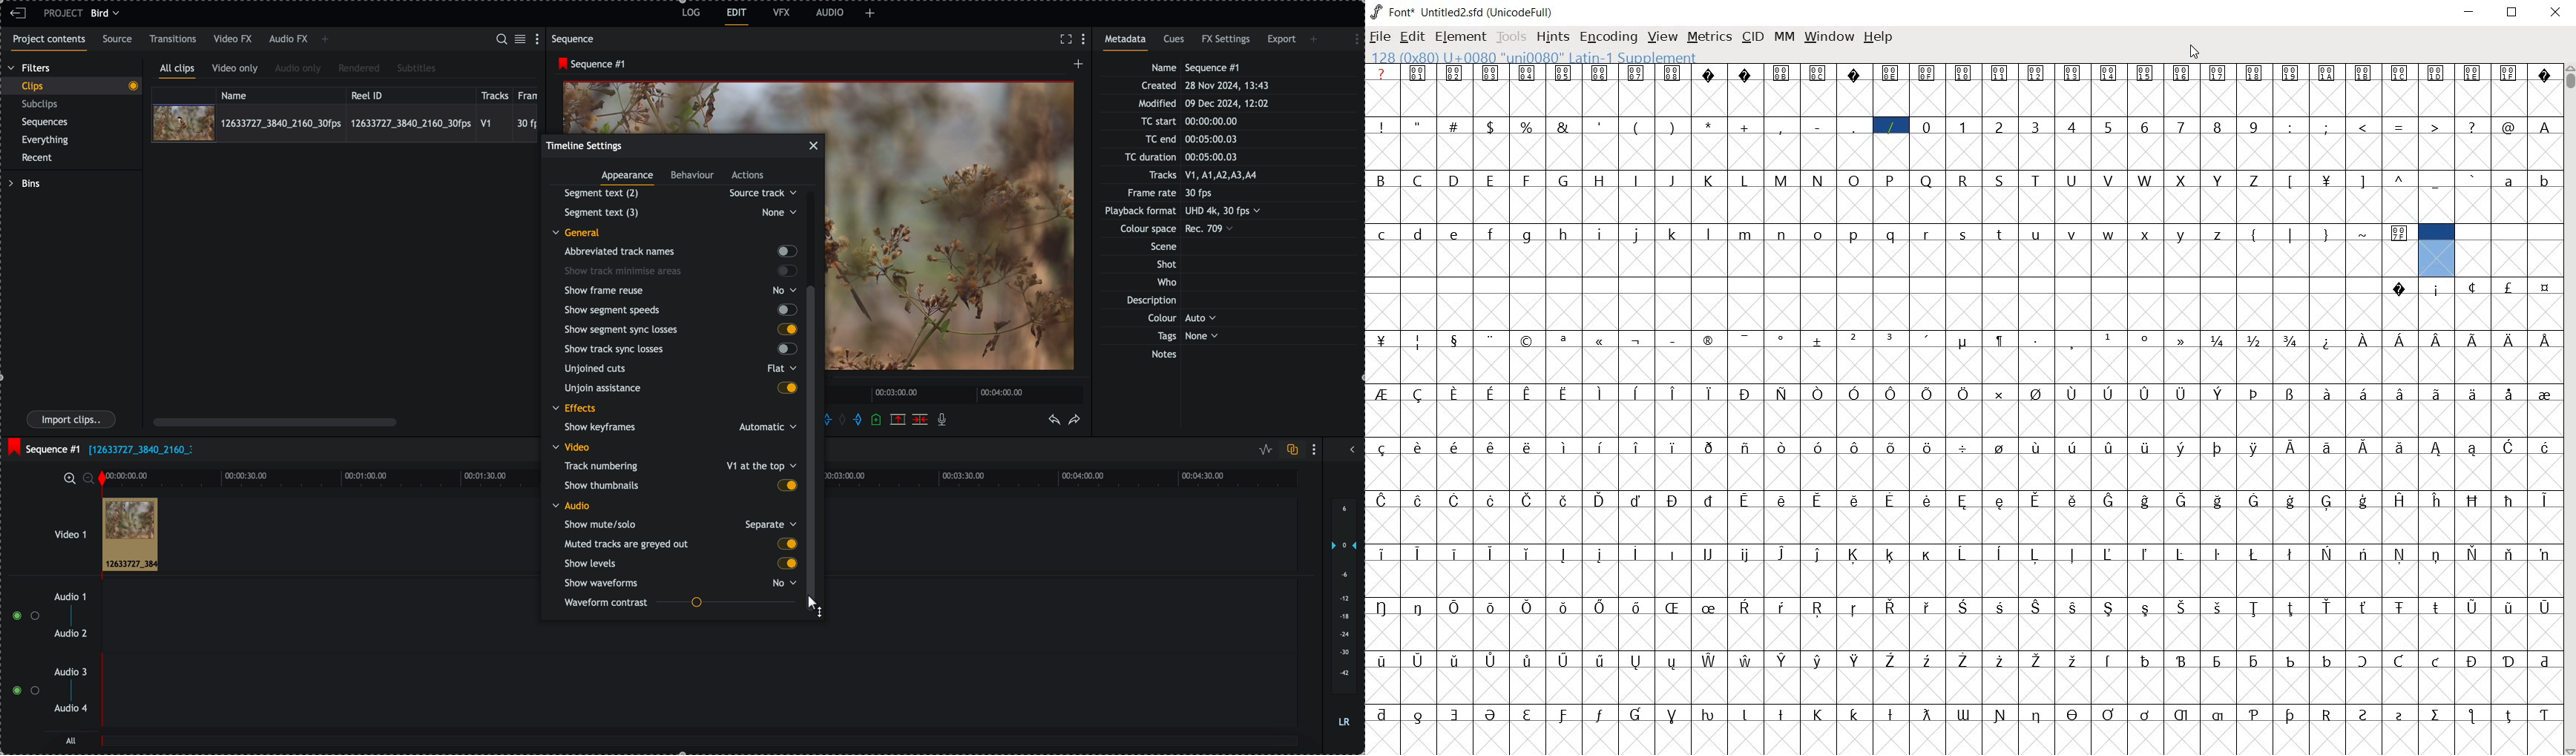 The height and width of the screenshot is (756, 2576). What do you see at coordinates (1565, 447) in the screenshot?
I see `Symbol` at bounding box center [1565, 447].